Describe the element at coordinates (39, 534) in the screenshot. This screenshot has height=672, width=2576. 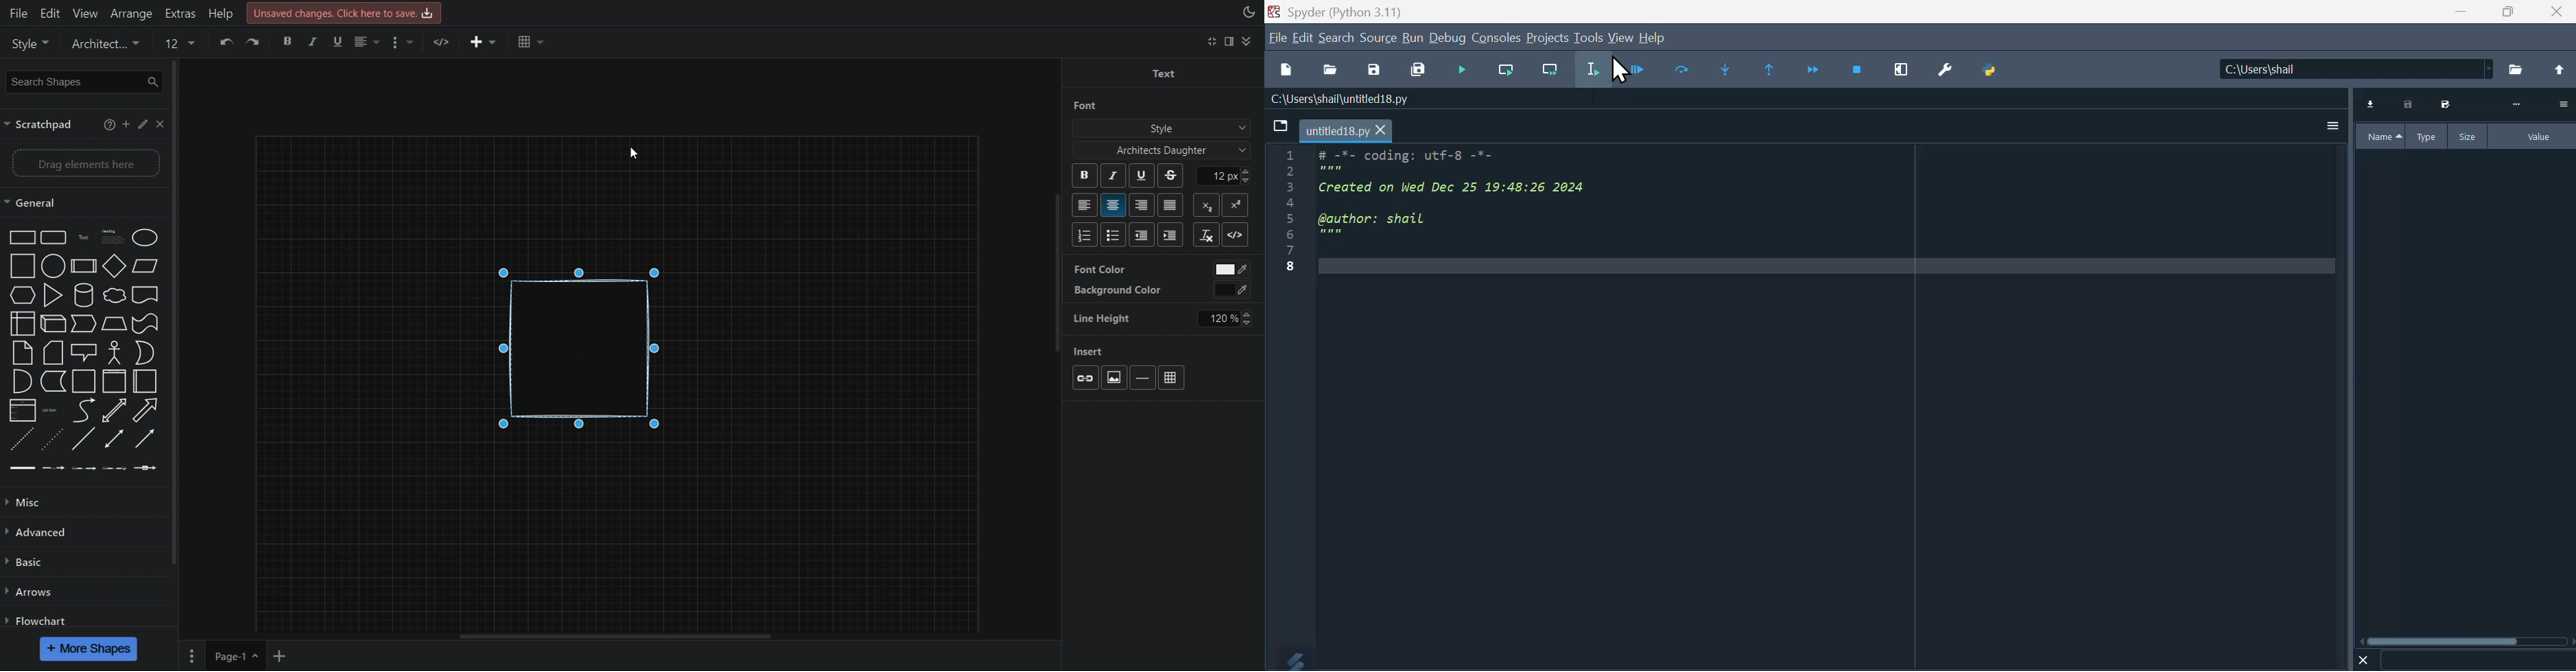
I see `Advanced` at that location.